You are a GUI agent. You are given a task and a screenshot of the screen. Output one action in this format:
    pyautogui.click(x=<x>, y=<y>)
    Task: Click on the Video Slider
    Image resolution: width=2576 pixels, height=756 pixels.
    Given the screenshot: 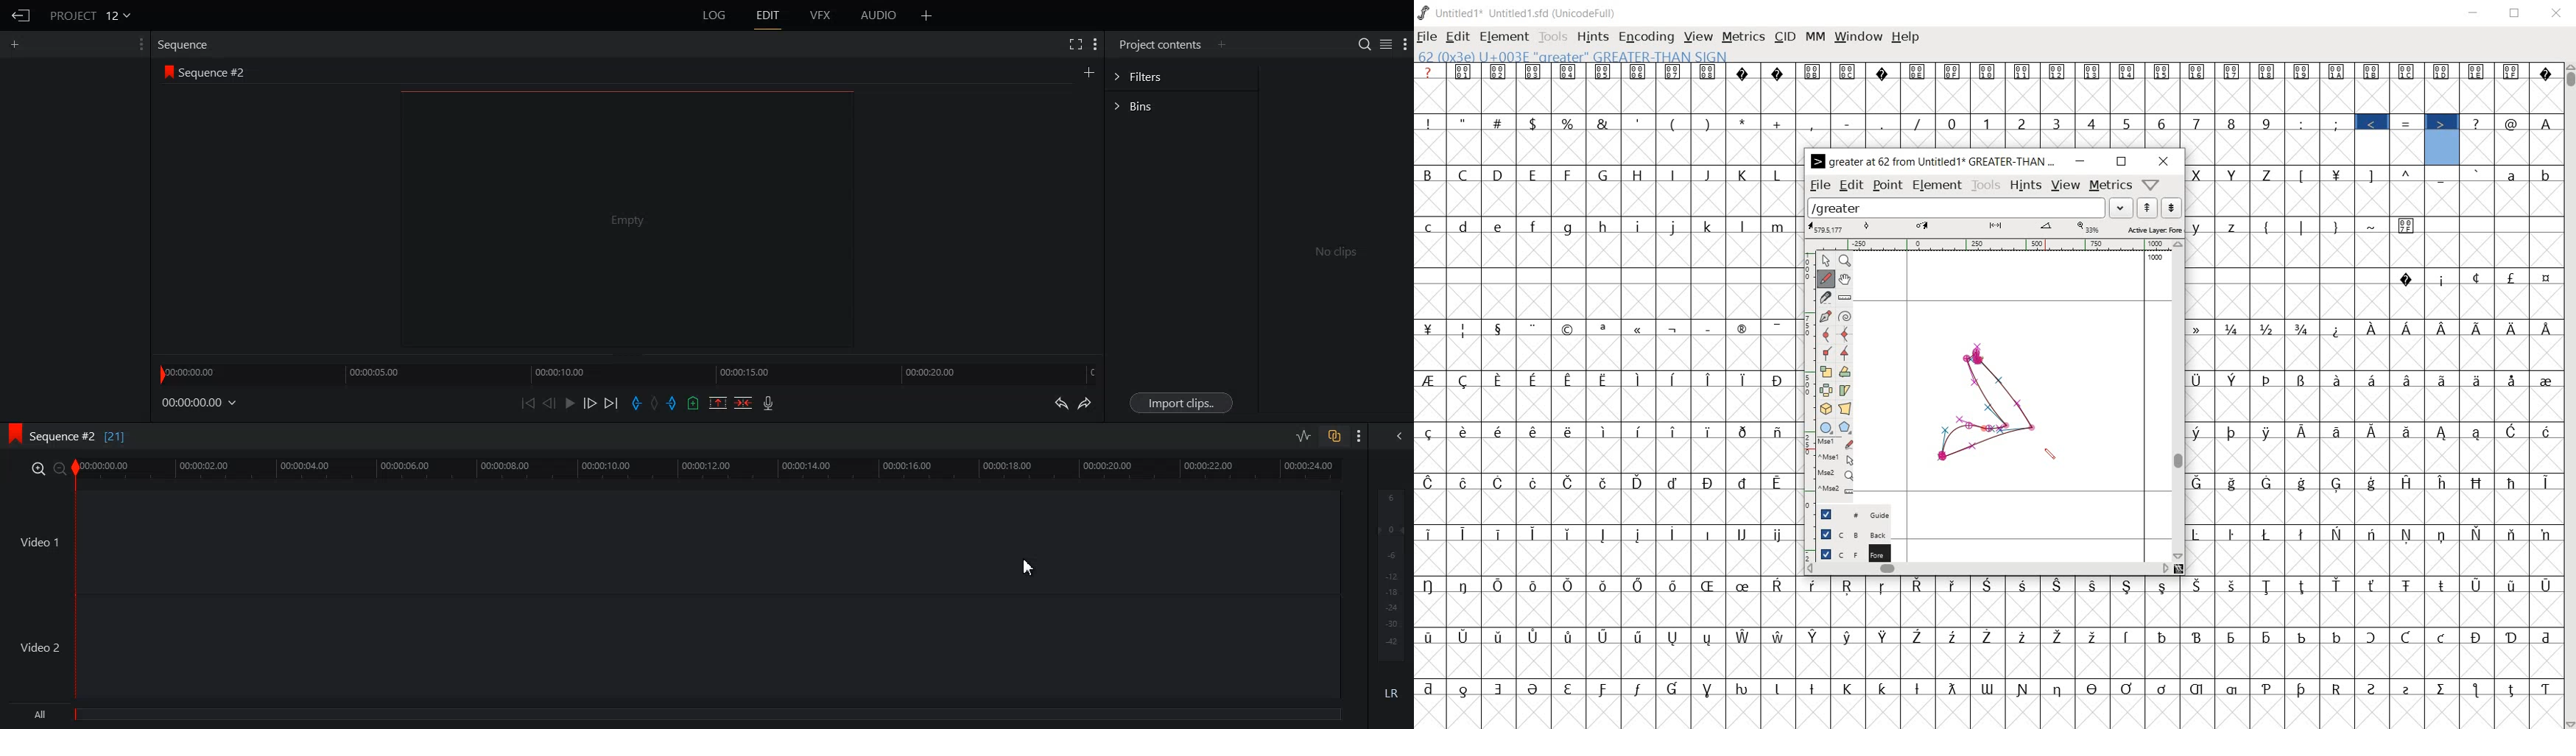 What is the action you would take?
    pyautogui.click(x=716, y=469)
    